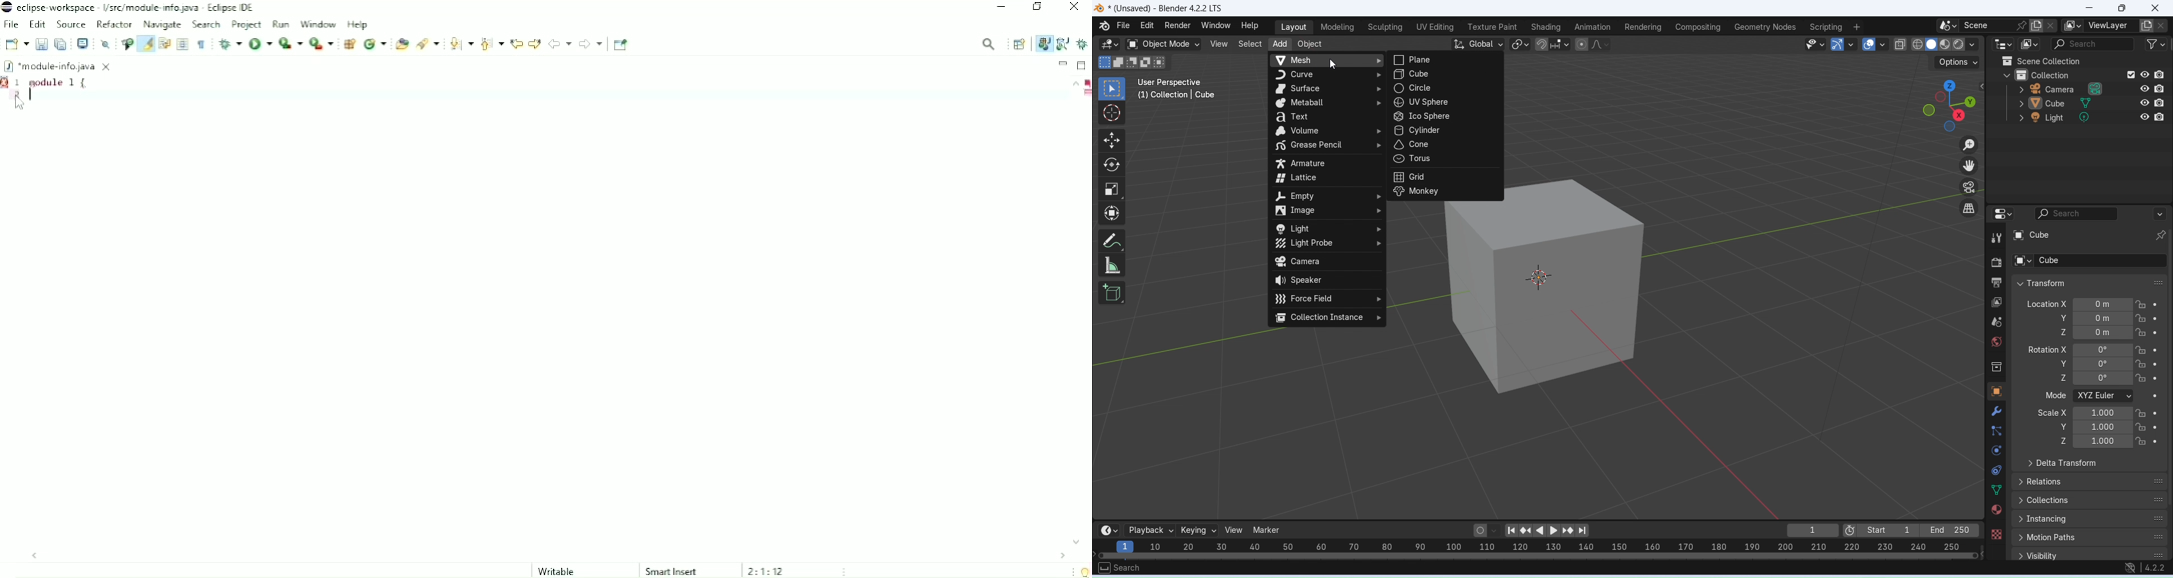 This screenshot has height=588, width=2184. Describe the element at coordinates (1444, 116) in the screenshot. I see `ico sphere` at that location.